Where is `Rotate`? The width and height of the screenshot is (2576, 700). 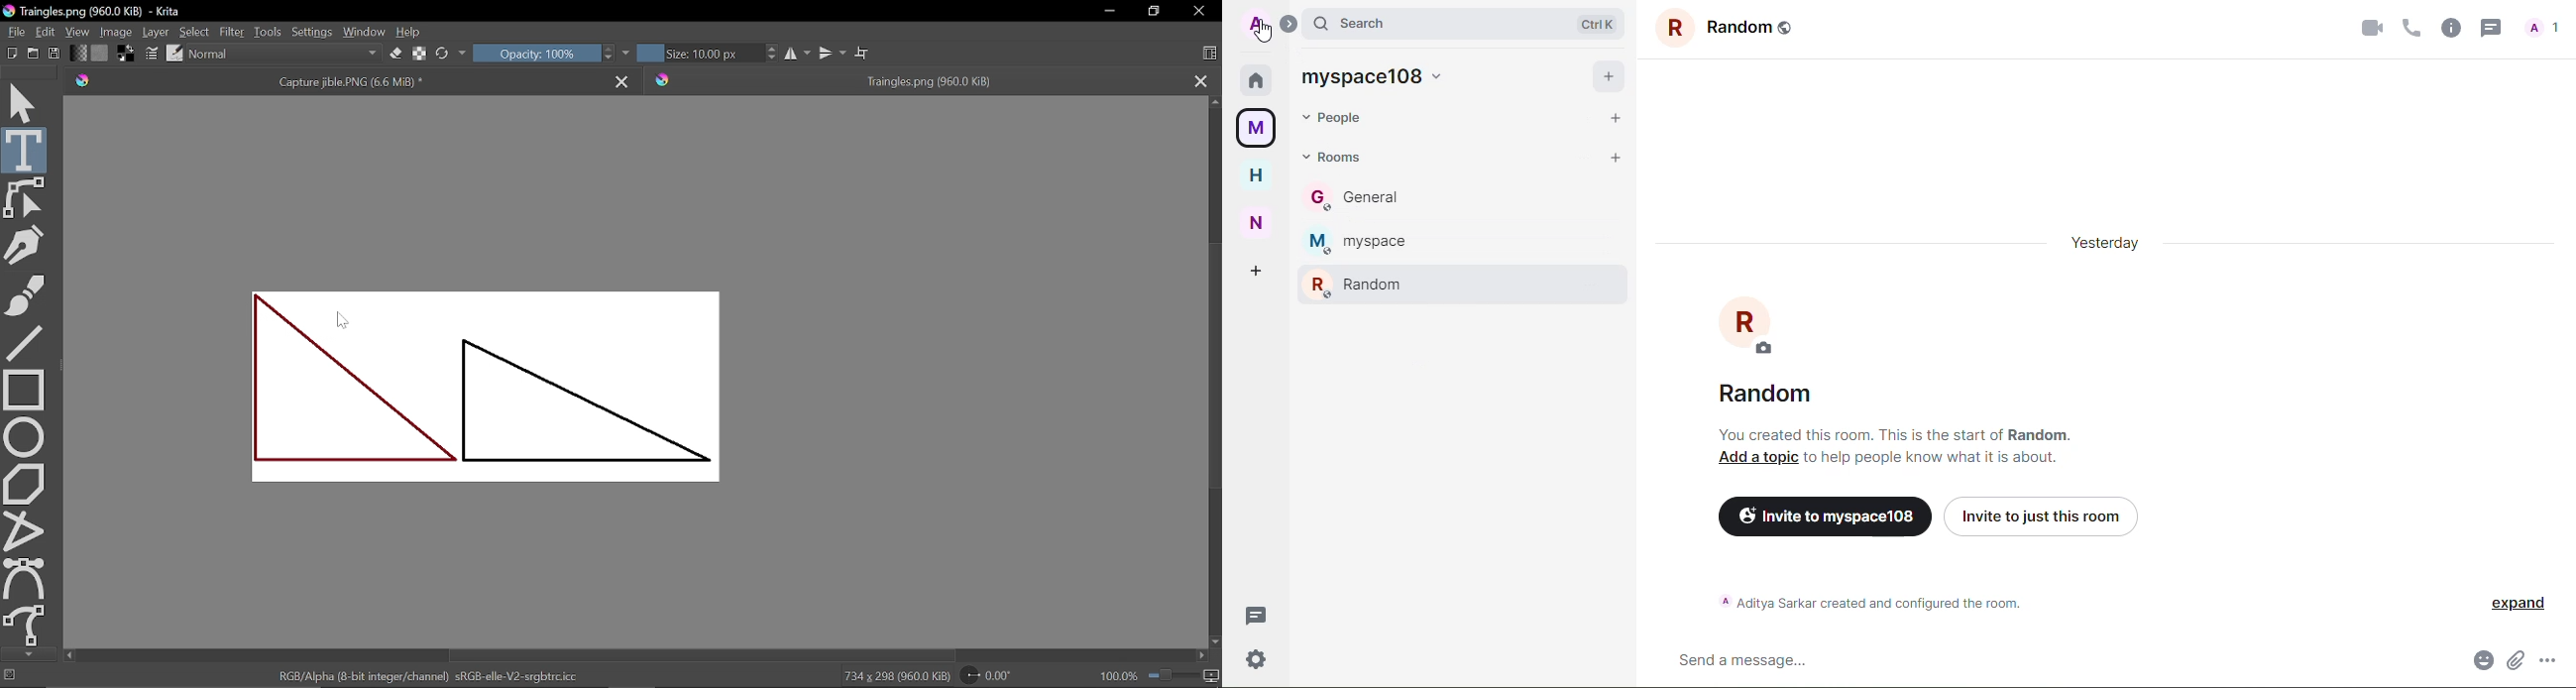 Rotate is located at coordinates (997, 677).